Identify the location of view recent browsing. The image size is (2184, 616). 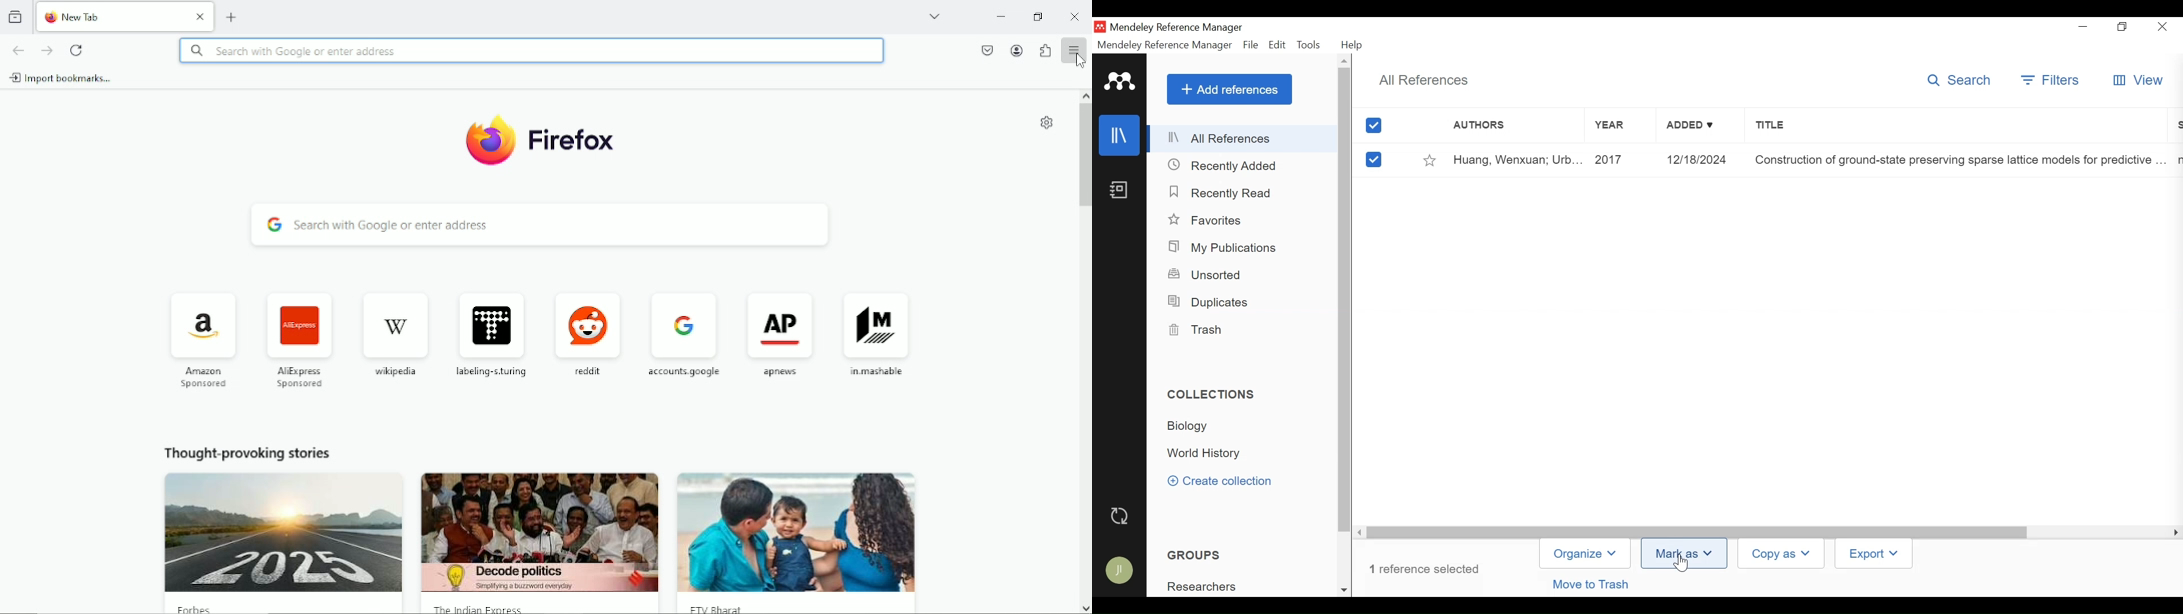
(16, 16).